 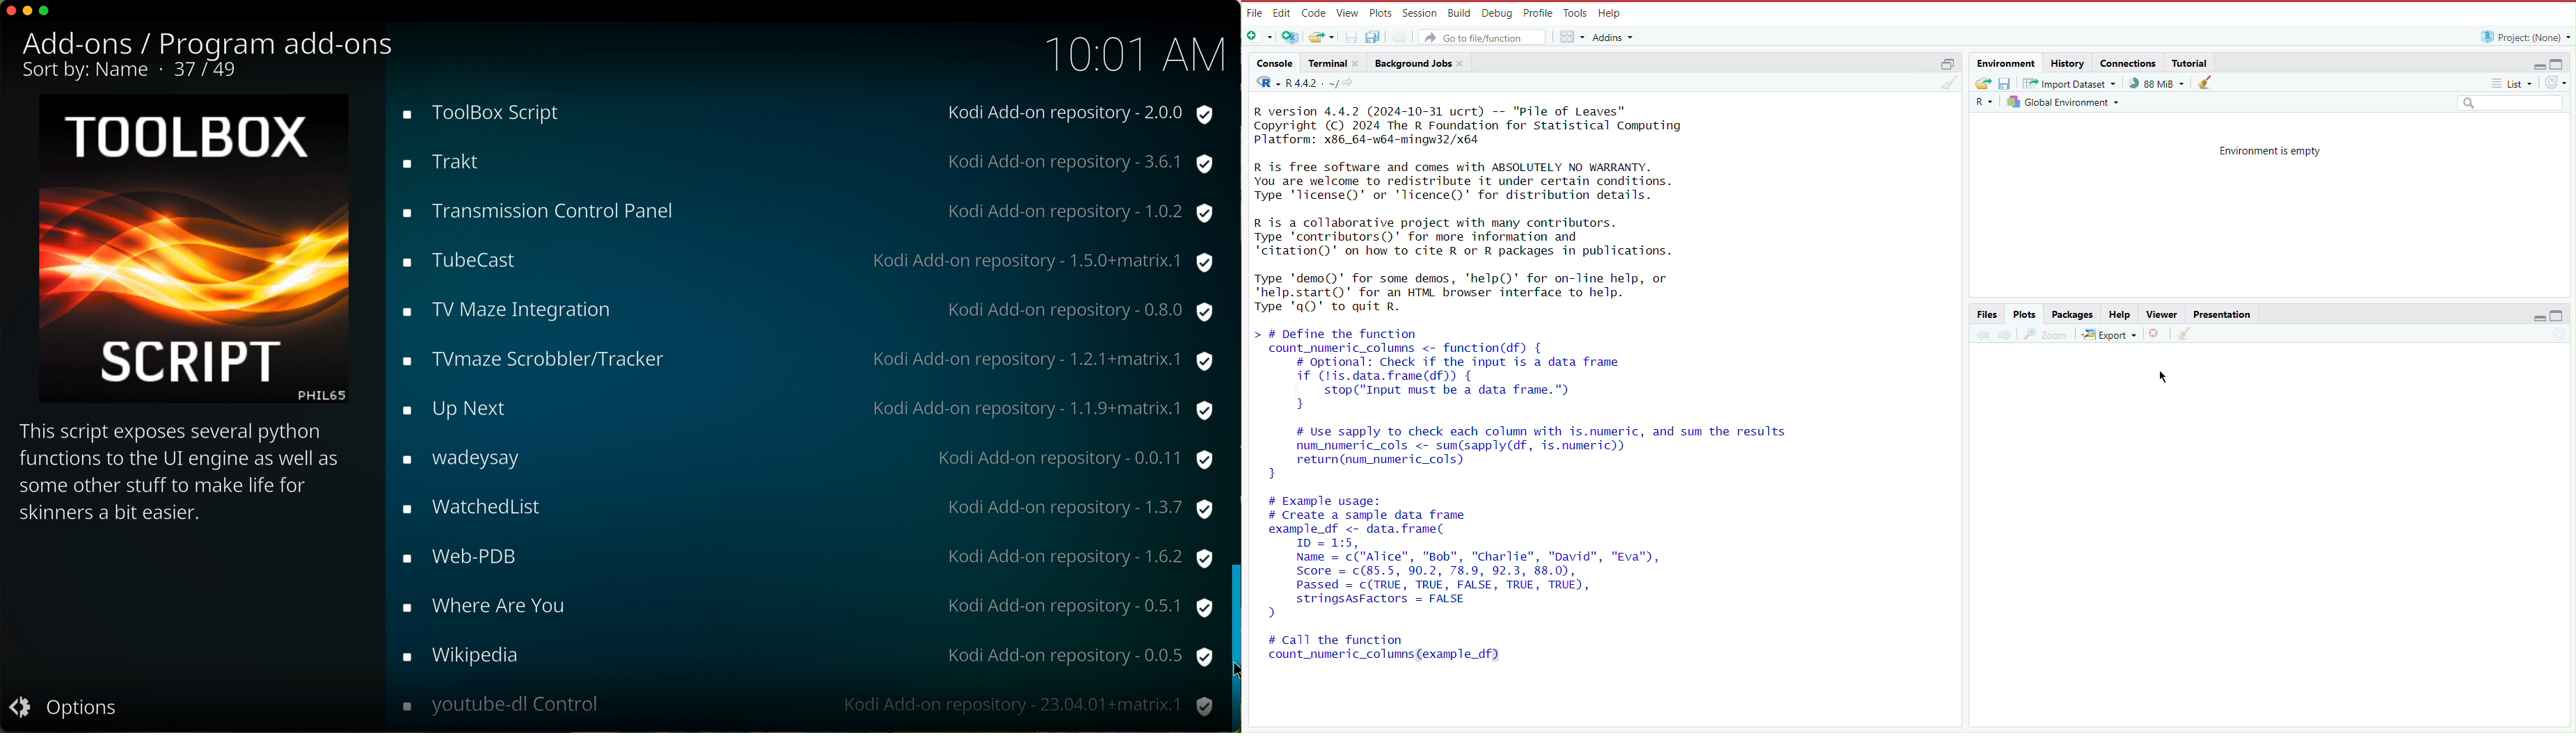 I want to click on where are you, so click(x=809, y=605).